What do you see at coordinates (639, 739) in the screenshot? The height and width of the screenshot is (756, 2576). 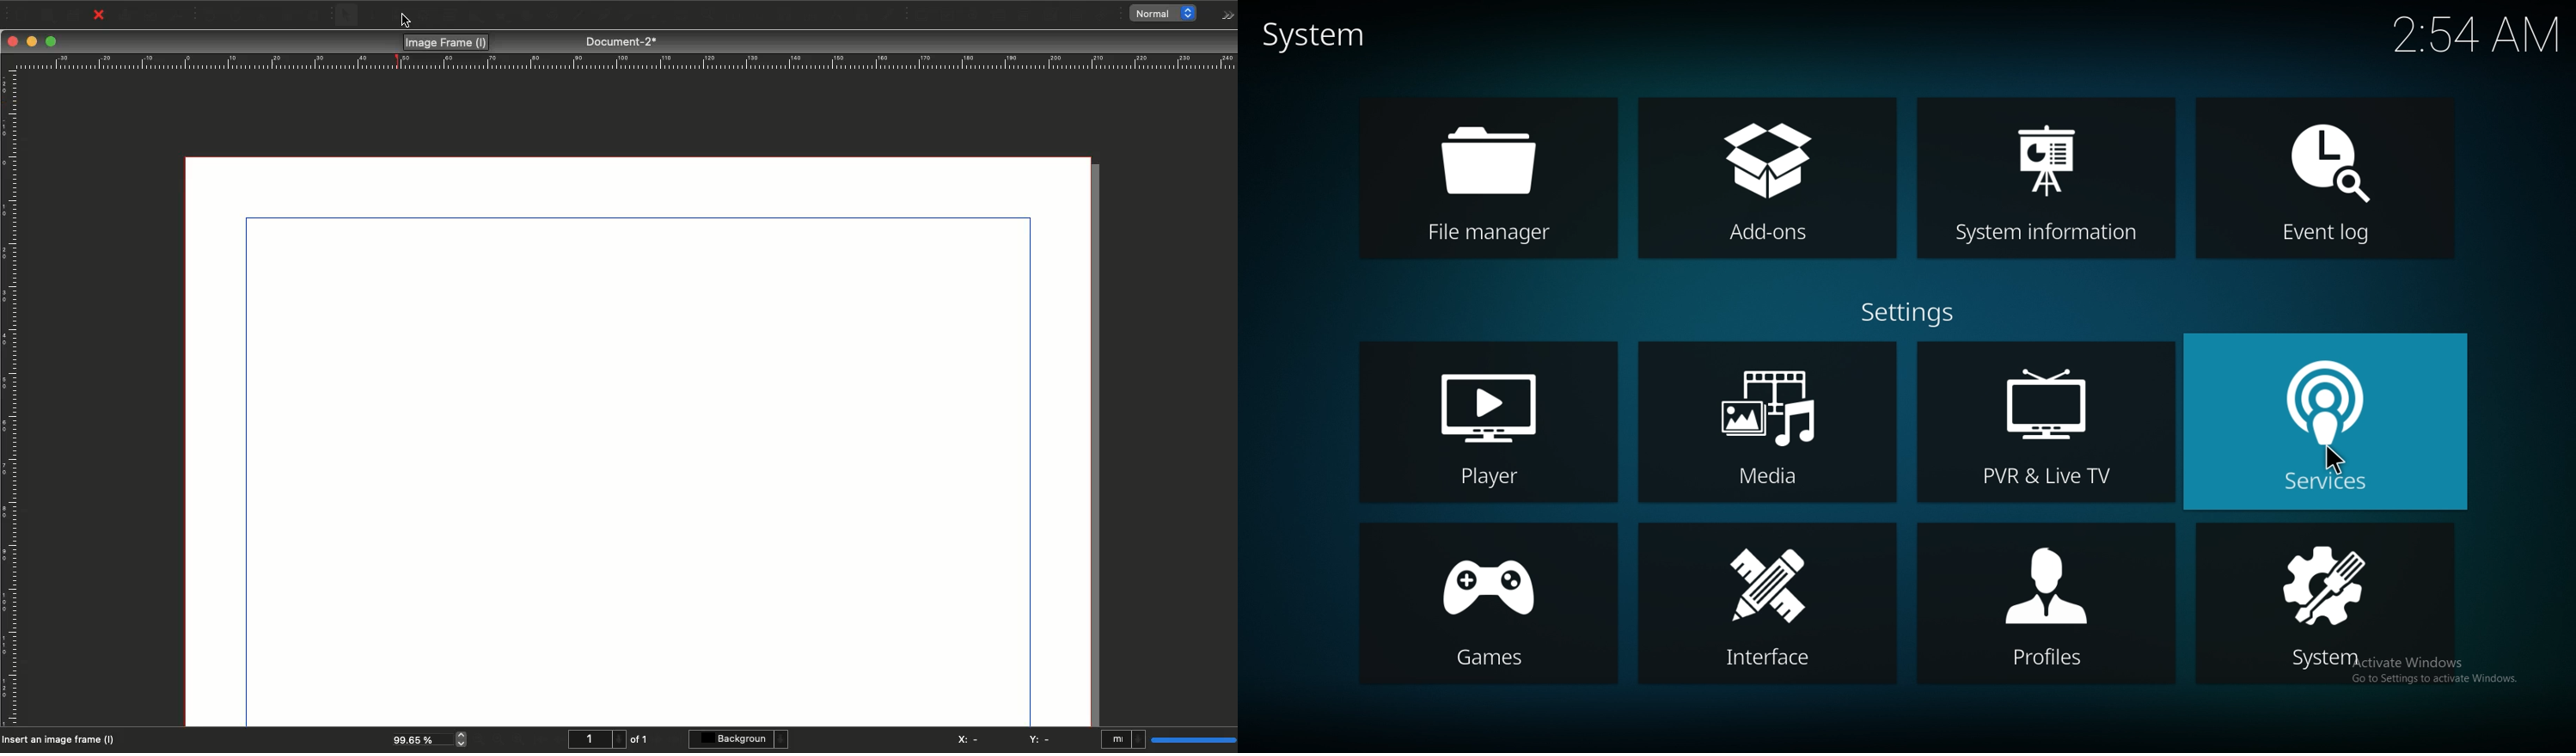 I see `of 1` at bounding box center [639, 739].